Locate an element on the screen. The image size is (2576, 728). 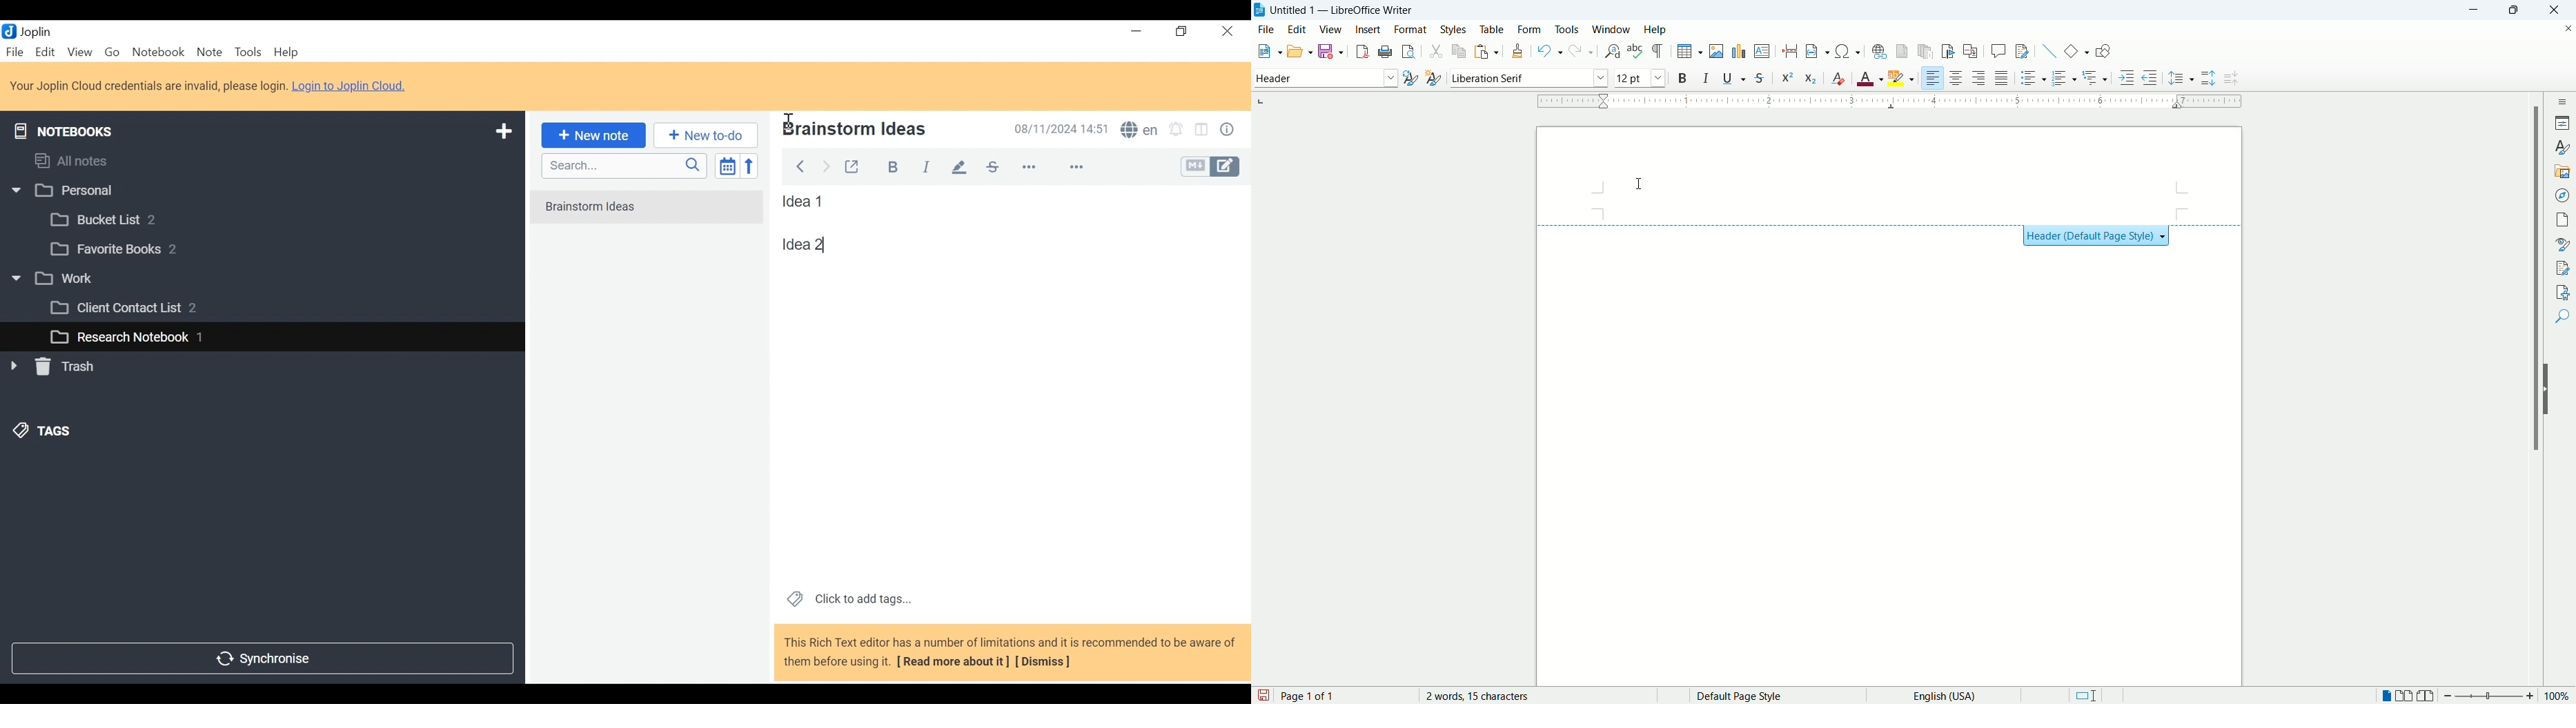
text color is located at coordinates (1864, 77).